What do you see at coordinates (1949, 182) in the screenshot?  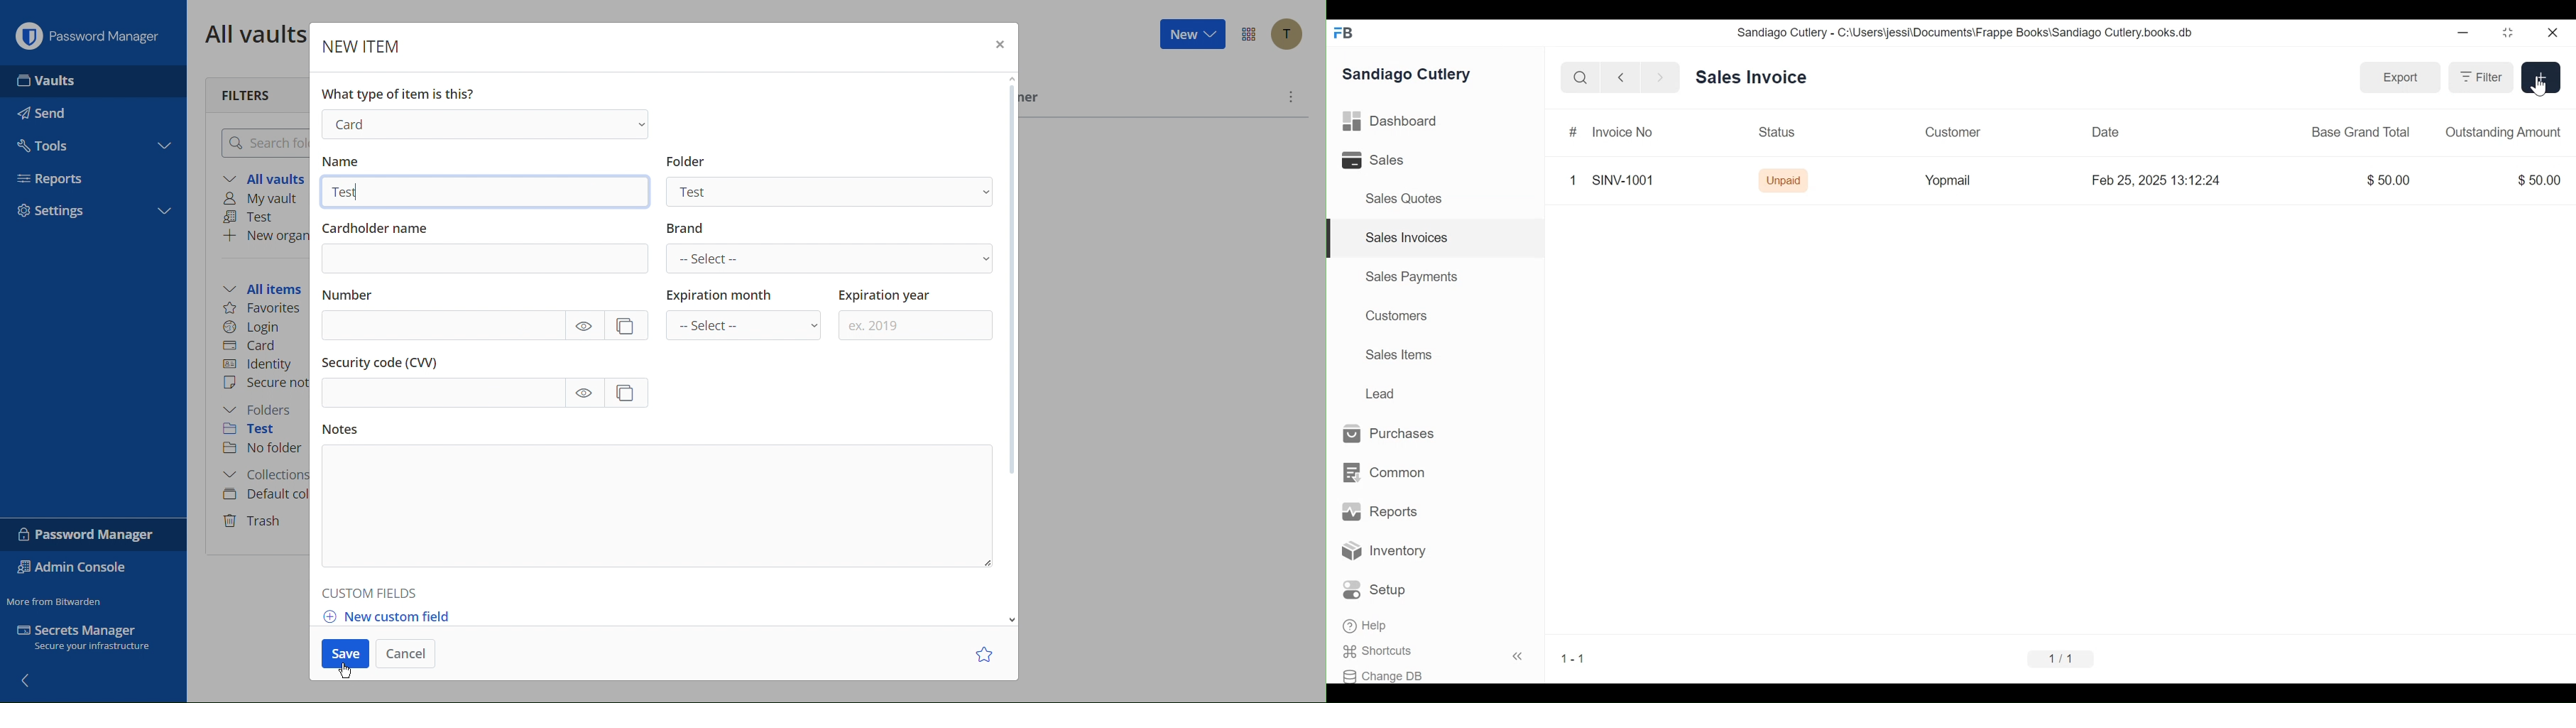 I see `‘Yopmail` at bounding box center [1949, 182].